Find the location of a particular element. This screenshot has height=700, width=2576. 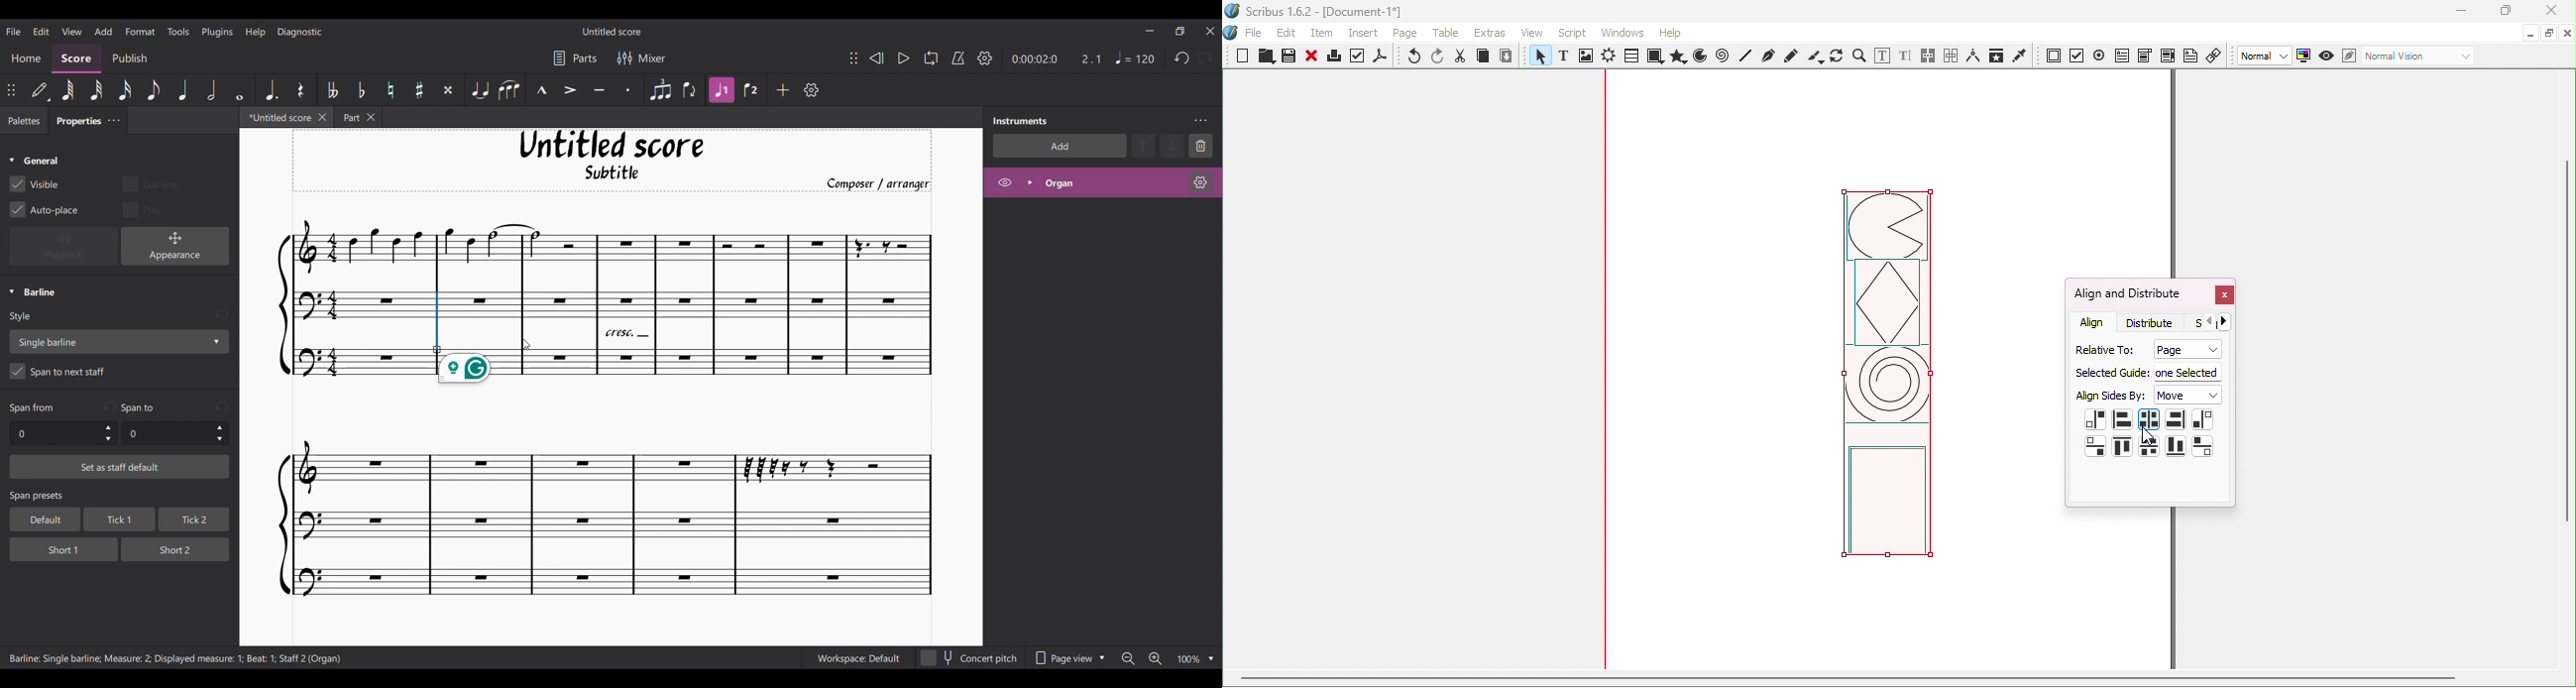

Indicates text space for Span to is located at coordinates (141, 408).